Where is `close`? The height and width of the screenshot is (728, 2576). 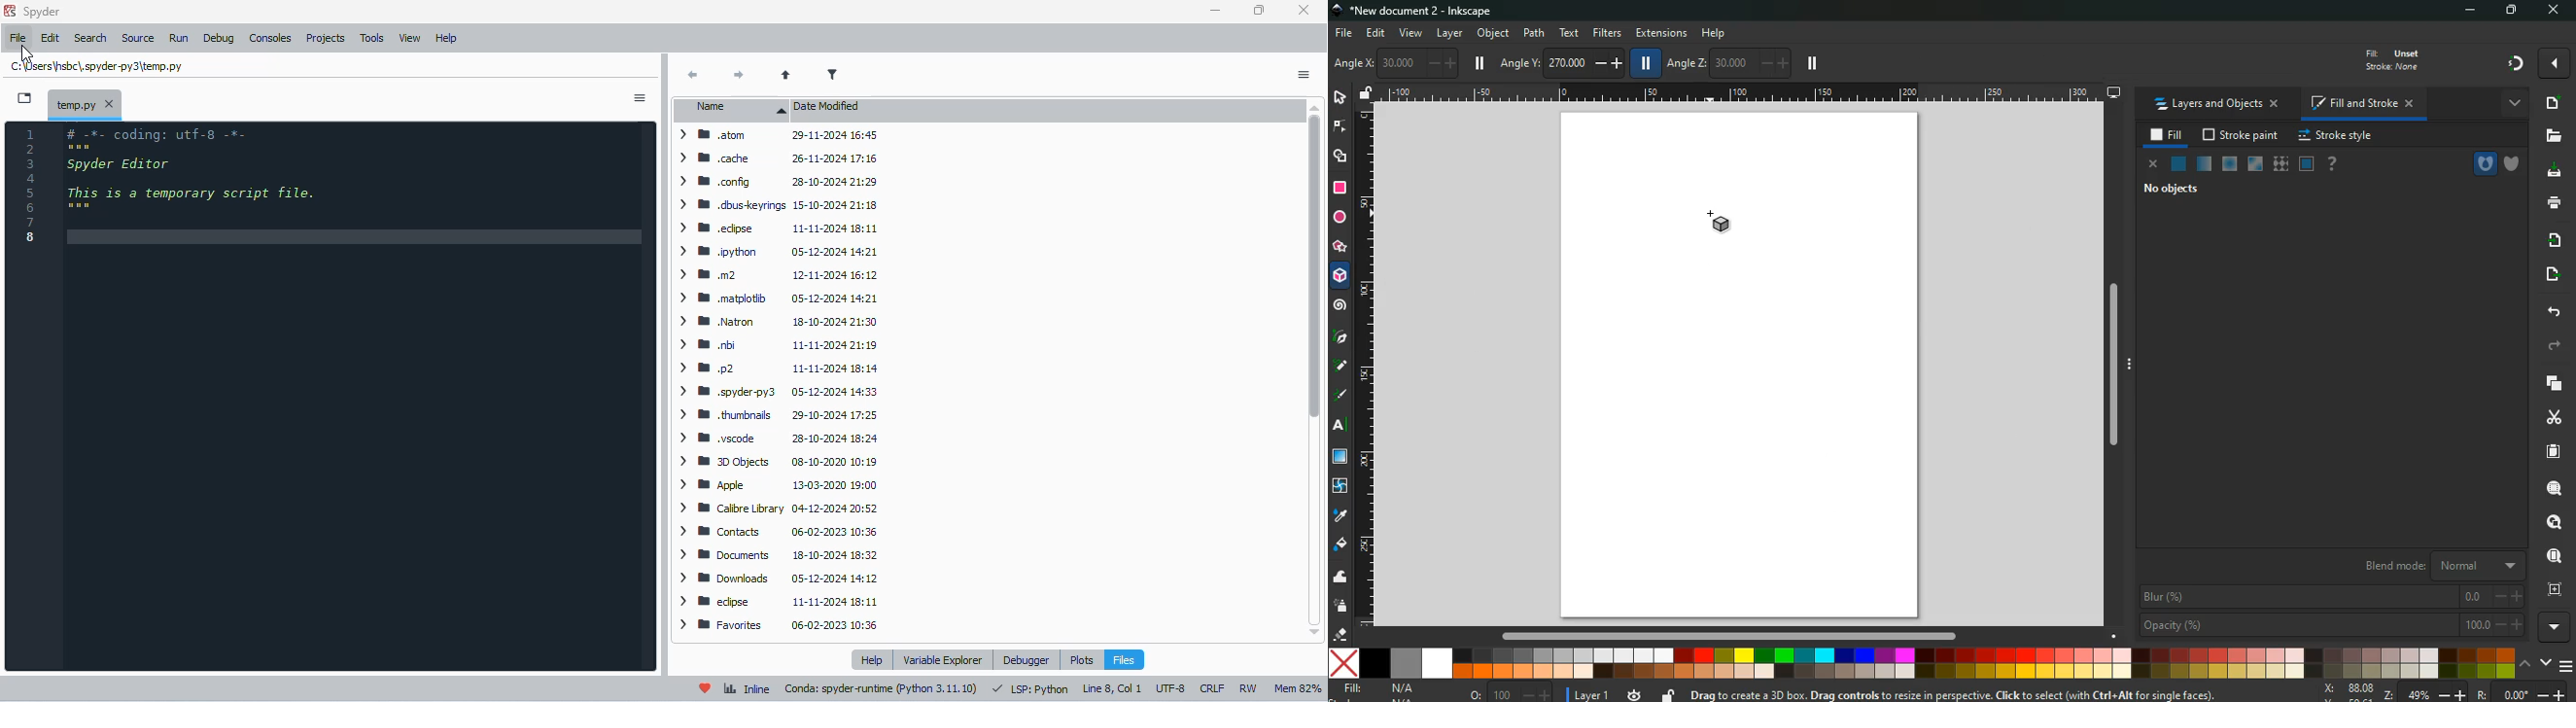
close is located at coordinates (109, 103).